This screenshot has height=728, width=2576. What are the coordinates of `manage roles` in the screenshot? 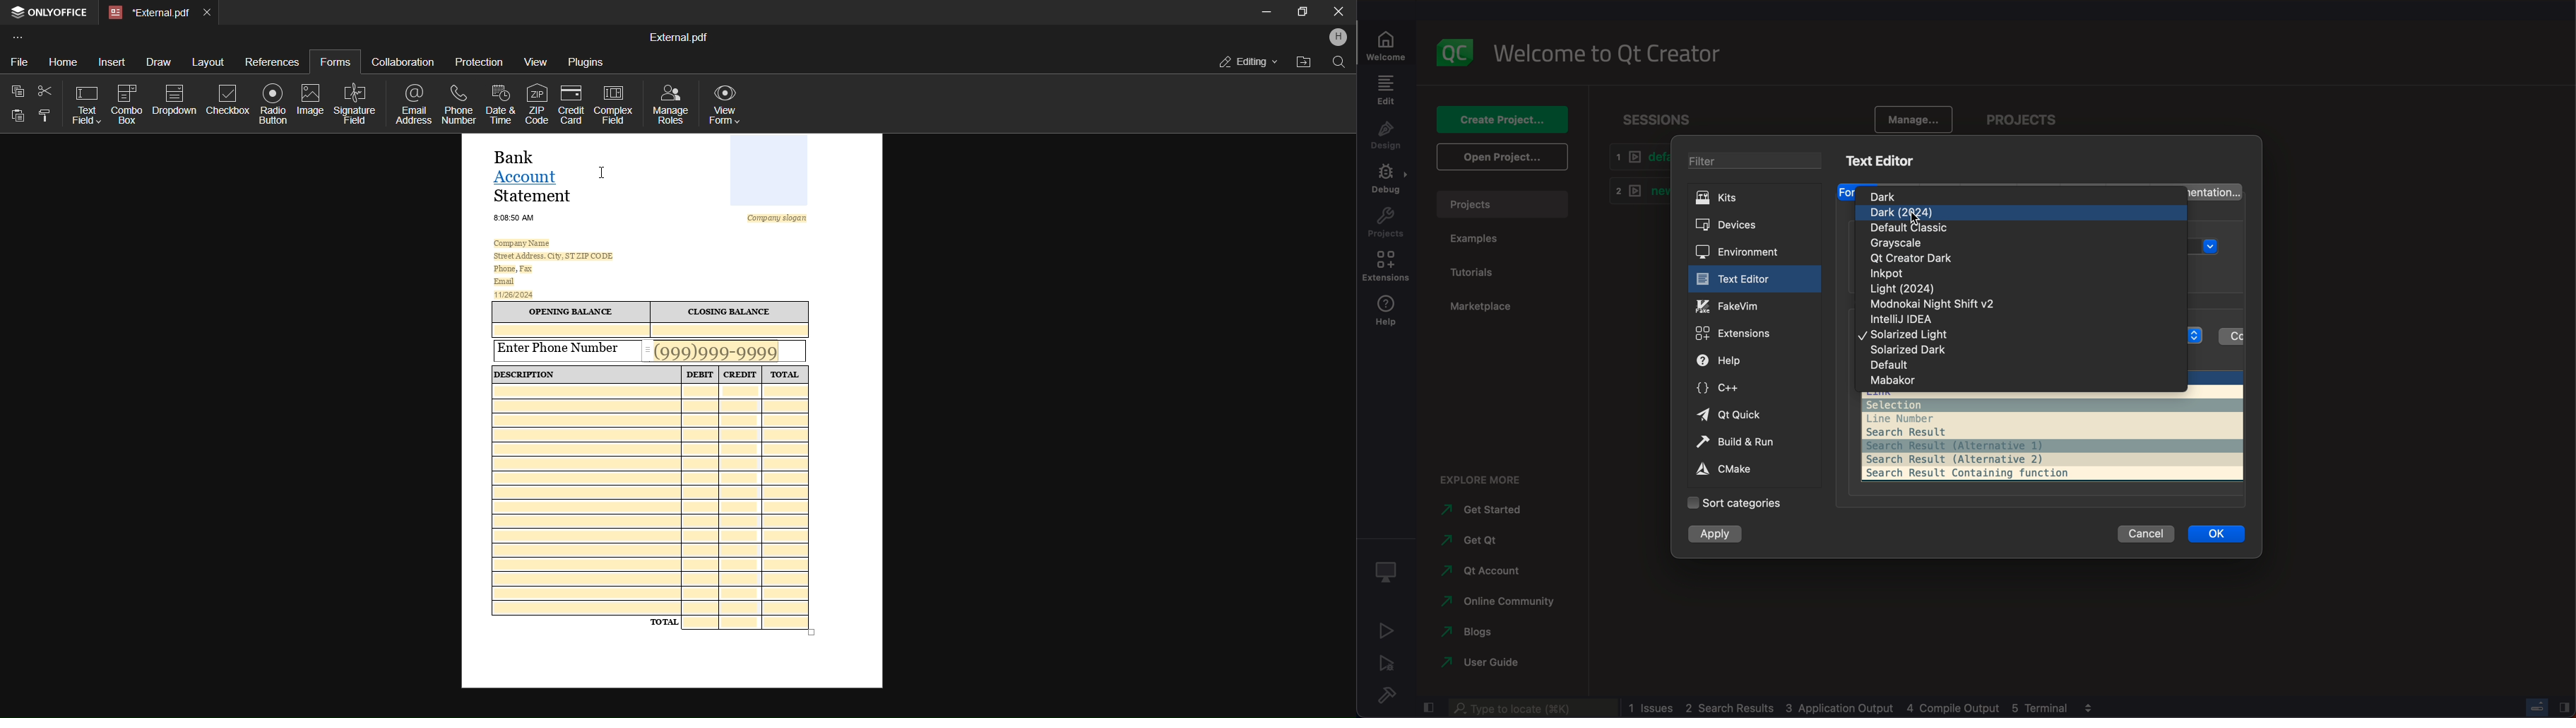 It's located at (670, 104).